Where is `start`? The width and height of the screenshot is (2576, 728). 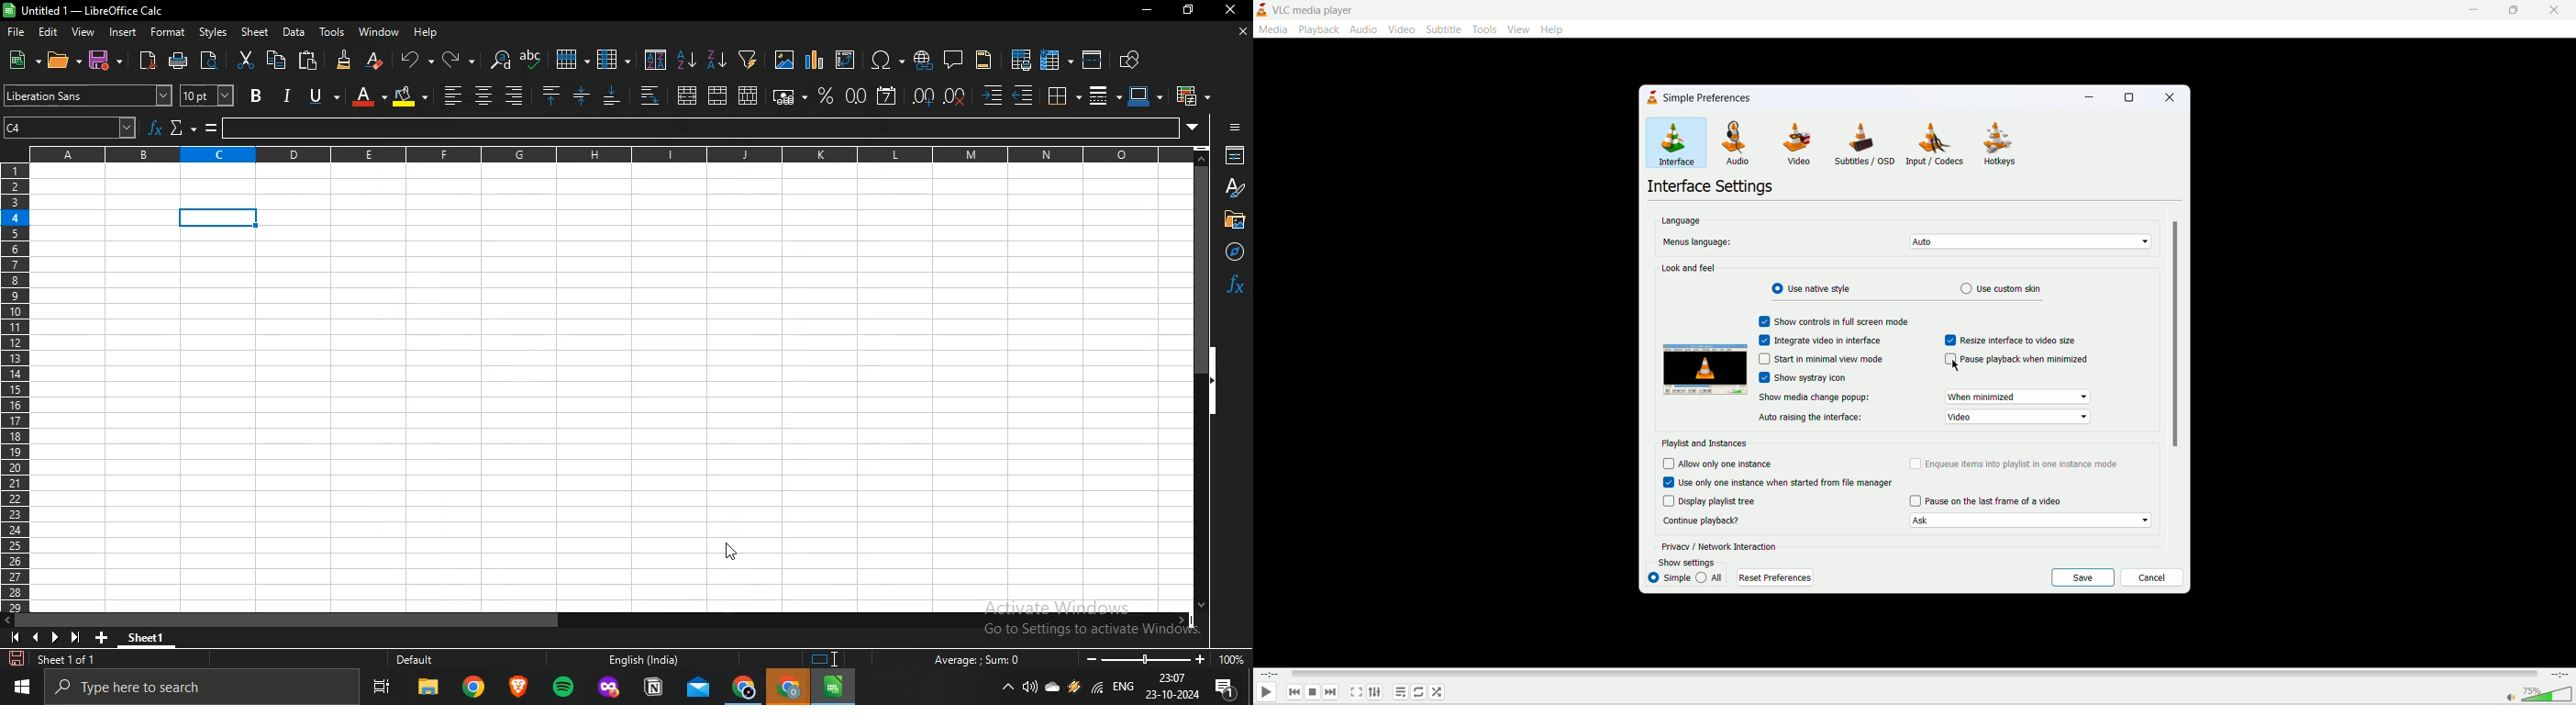 start is located at coordinates (26, 687).